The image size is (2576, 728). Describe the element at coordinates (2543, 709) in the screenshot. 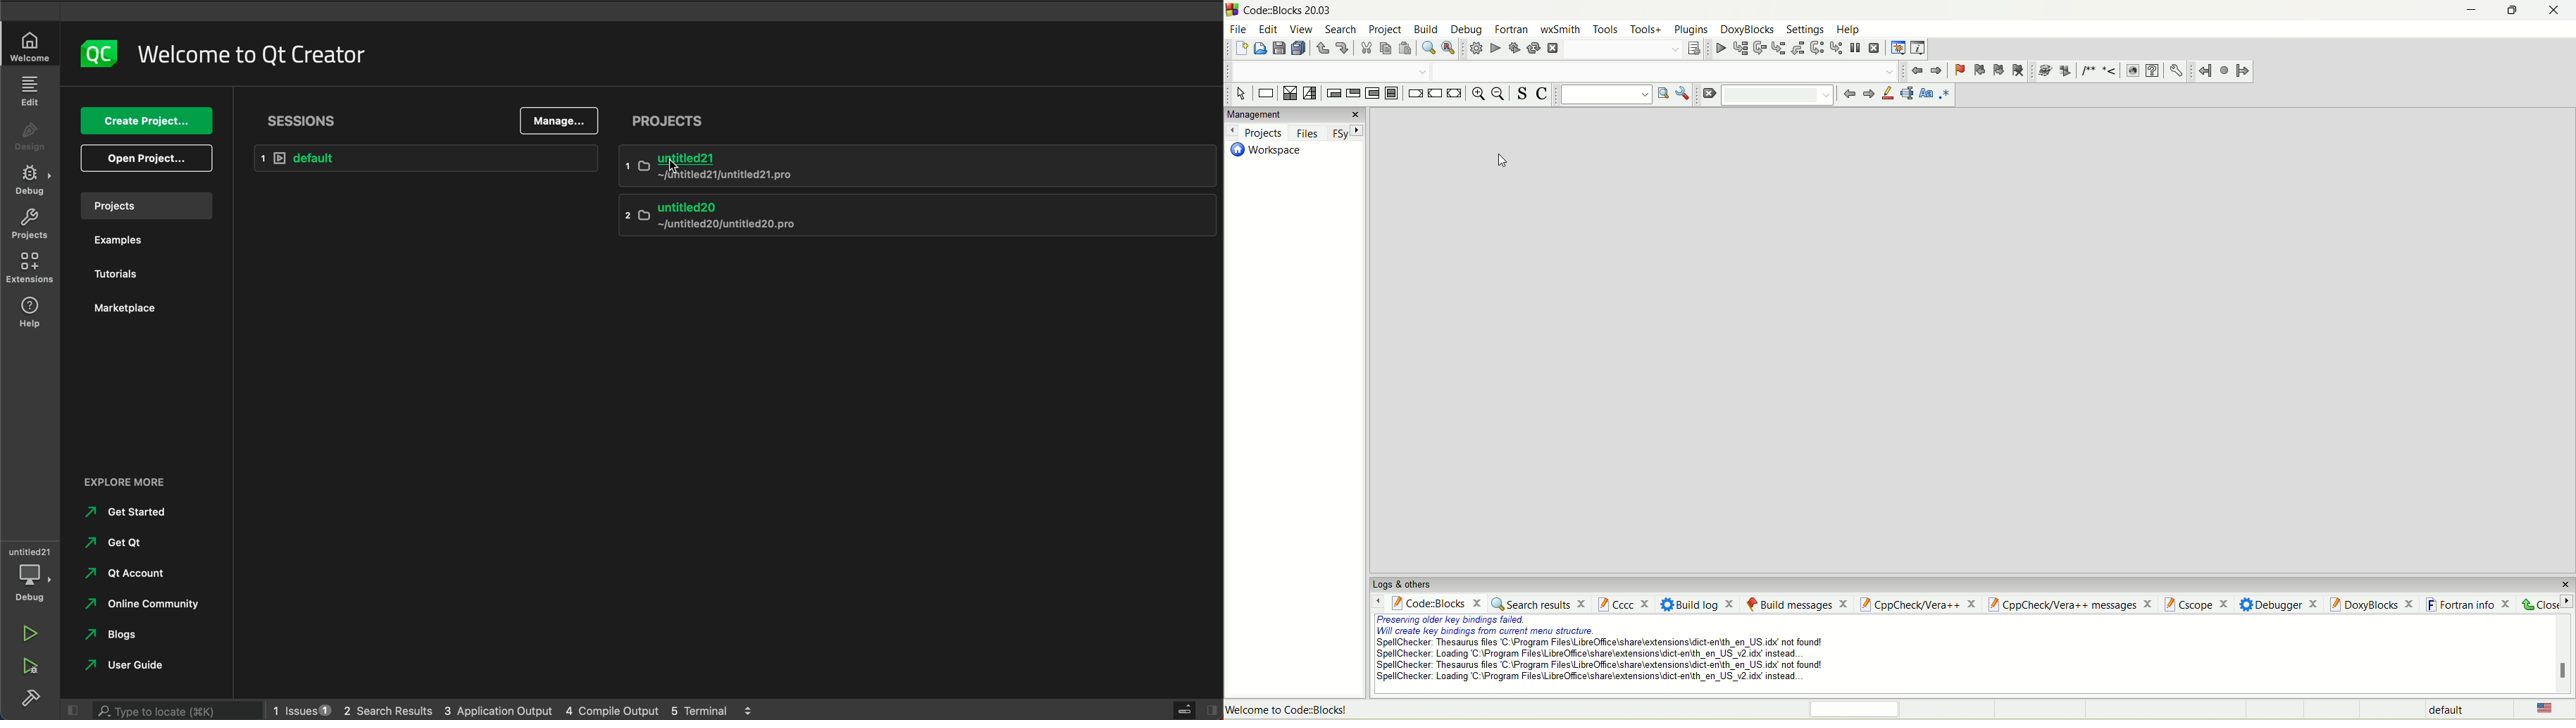

I see `language` at that location.